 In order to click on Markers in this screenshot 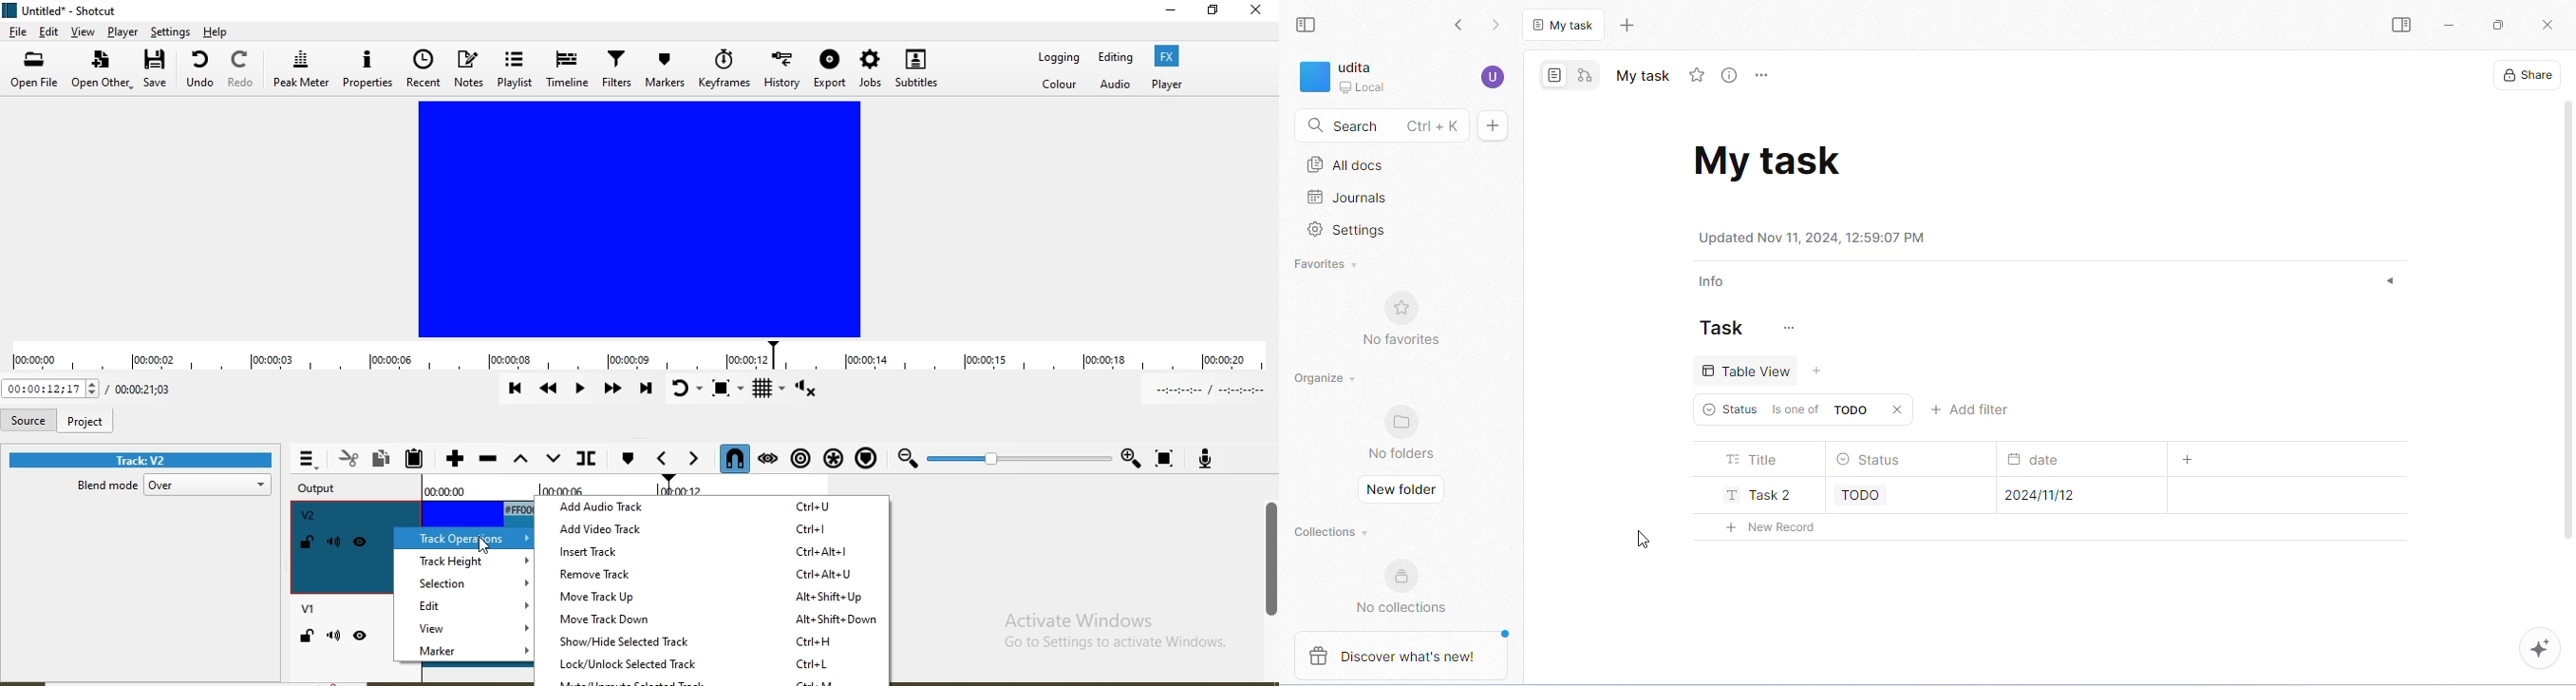, I will do `click(667, 67)`.